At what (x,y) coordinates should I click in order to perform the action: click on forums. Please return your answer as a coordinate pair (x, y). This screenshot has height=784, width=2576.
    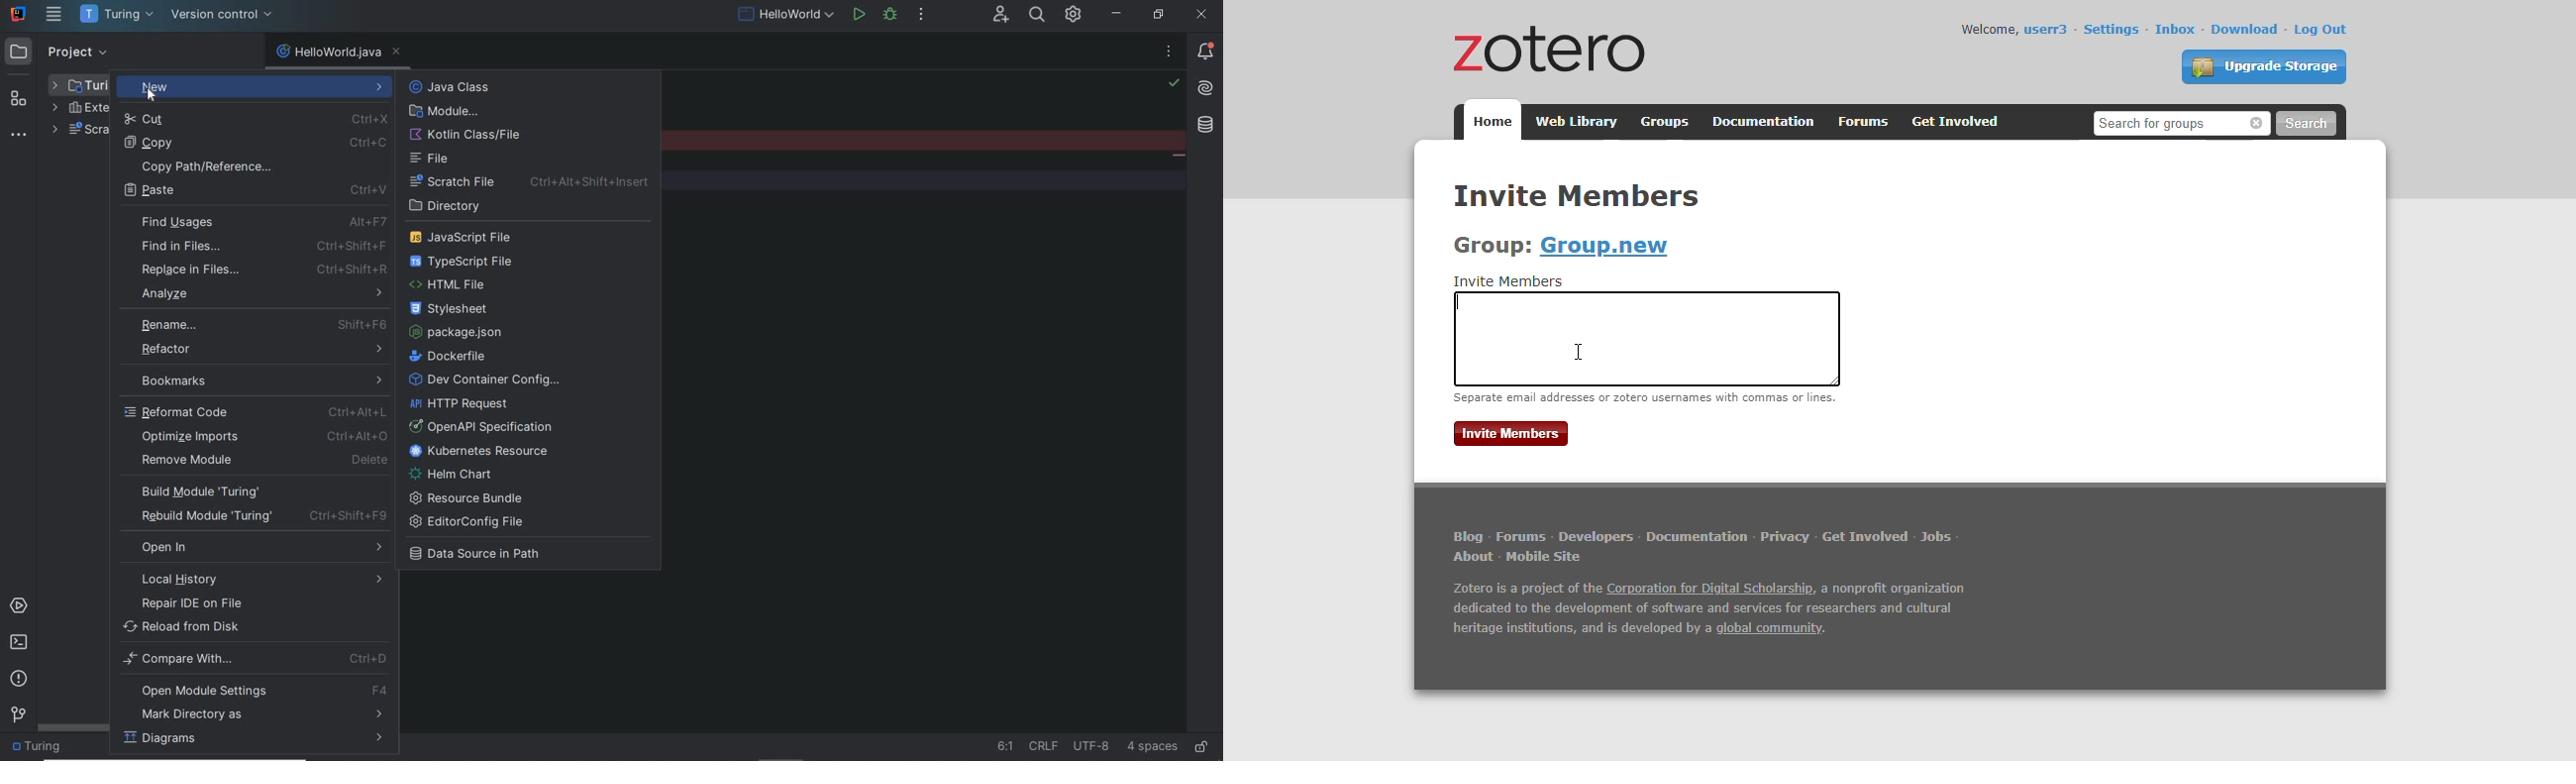
    Looking at the image, I should click on (1863, 122).